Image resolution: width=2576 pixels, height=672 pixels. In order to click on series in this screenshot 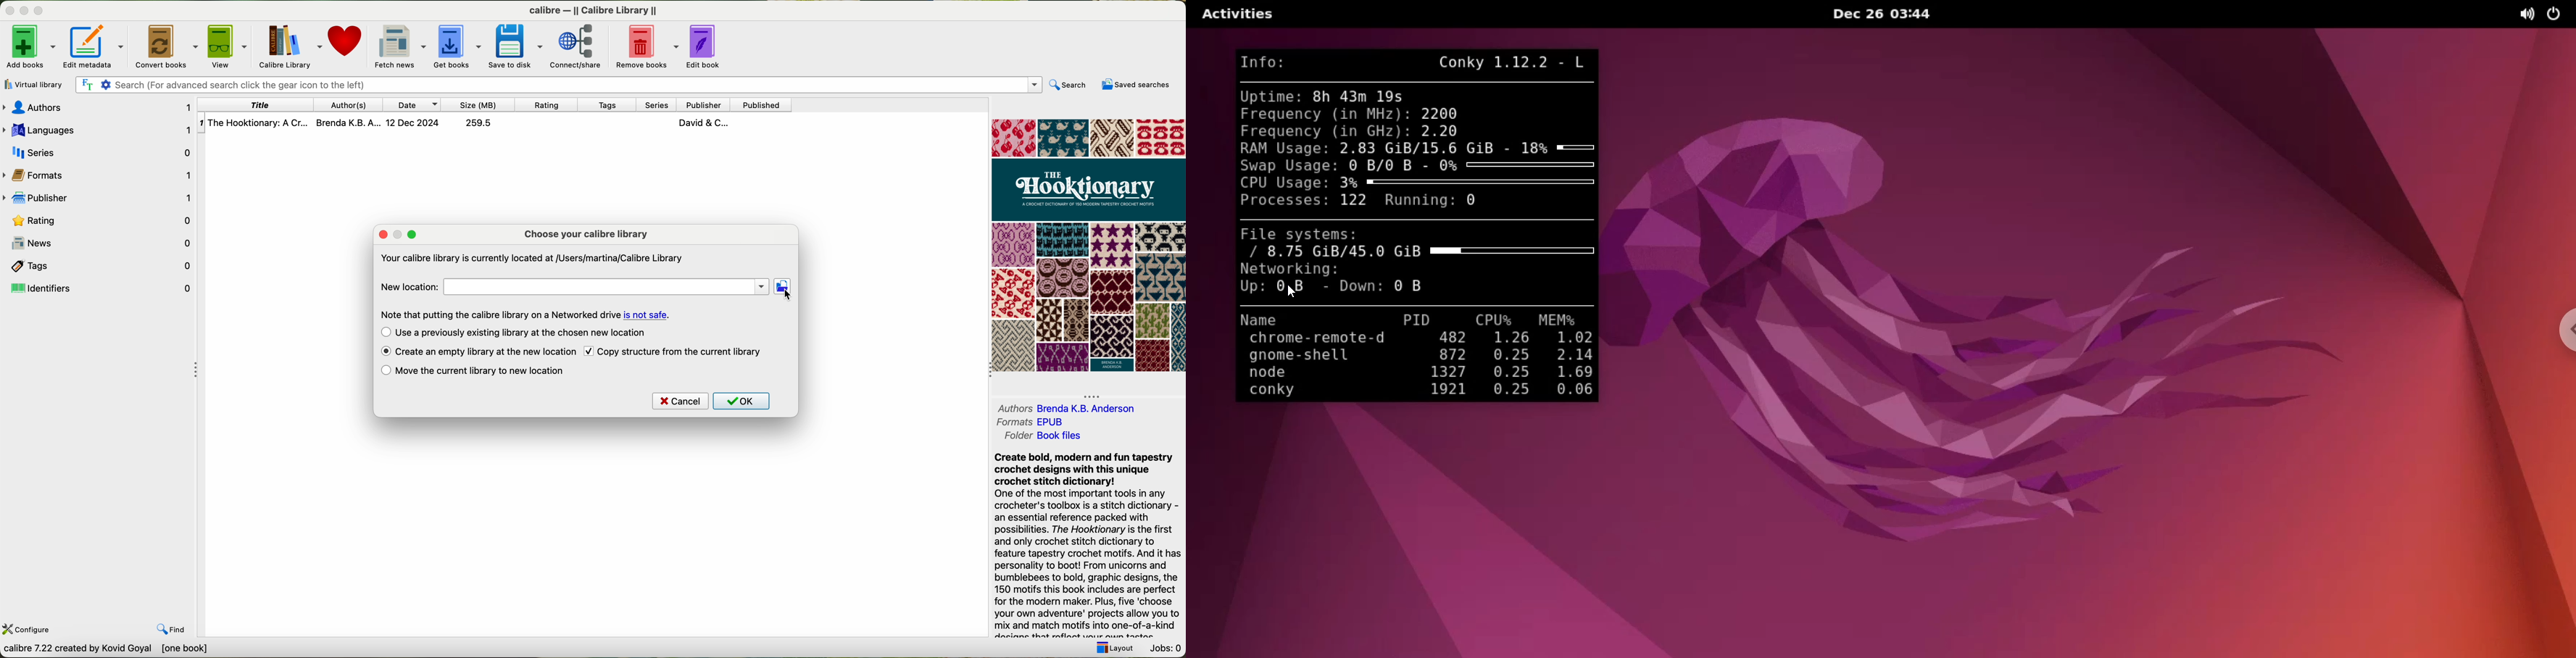, I will do `click(655, 103)`.